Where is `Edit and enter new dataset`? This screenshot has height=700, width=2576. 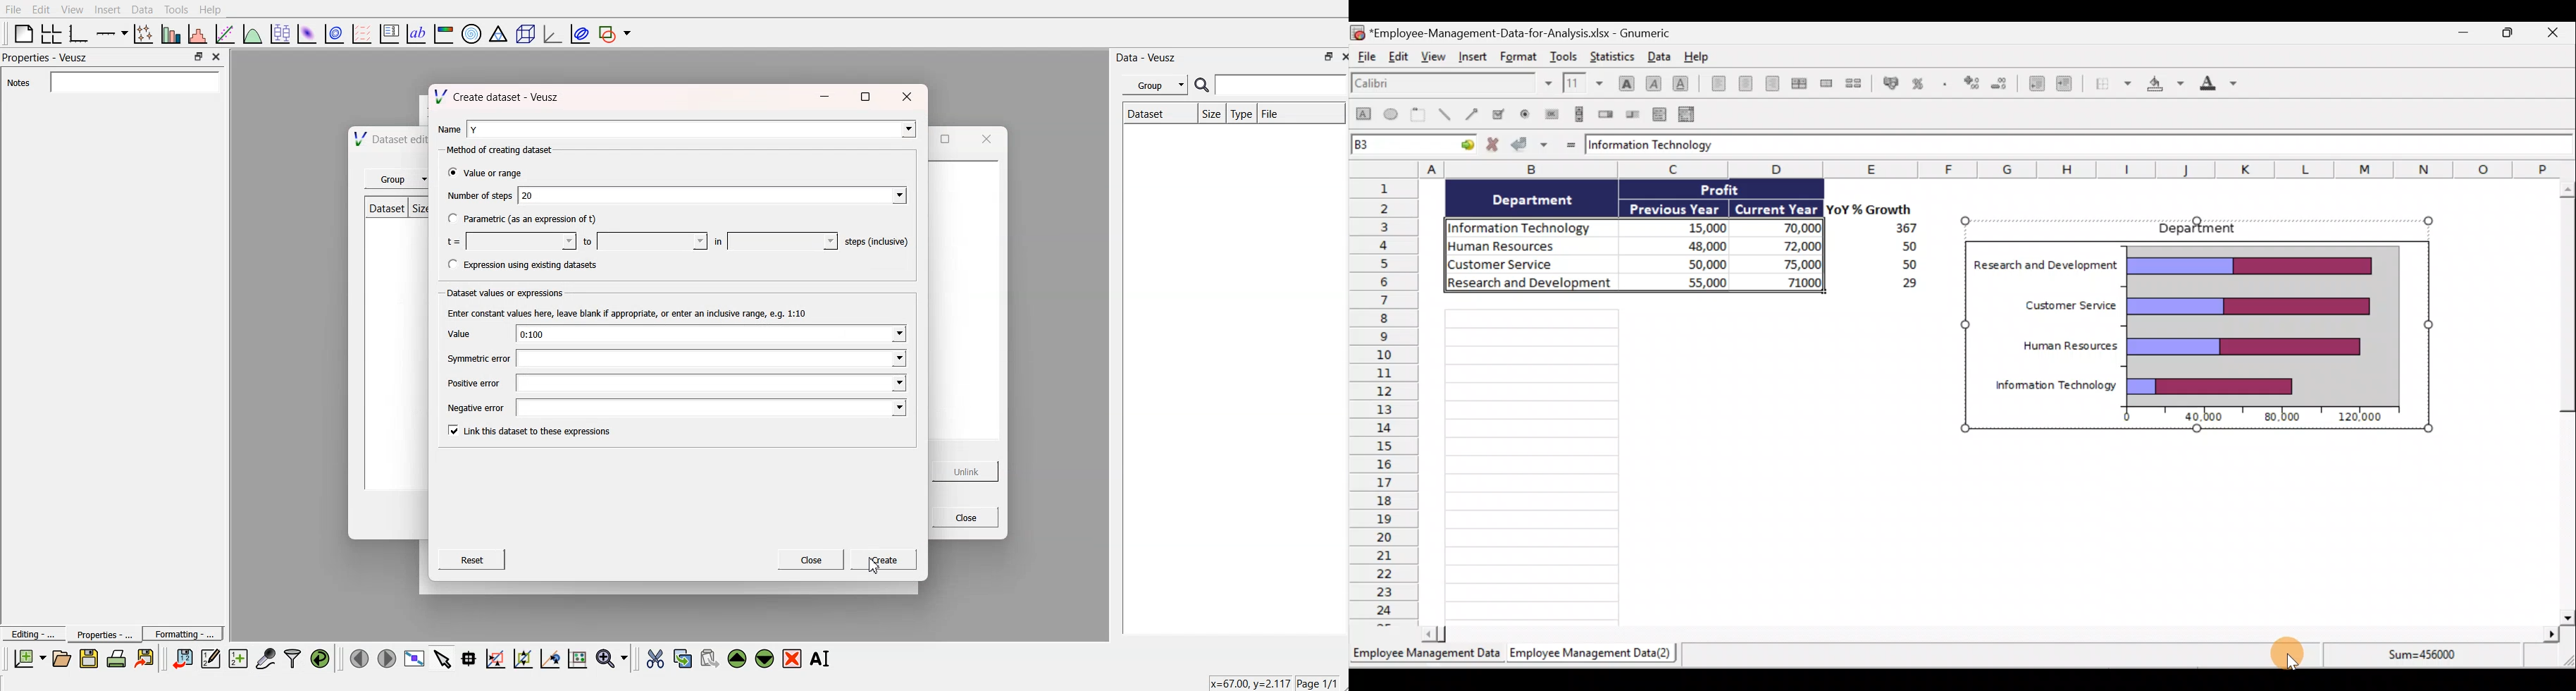
Edit and enter new dataset is located at coordinates (209, 659).